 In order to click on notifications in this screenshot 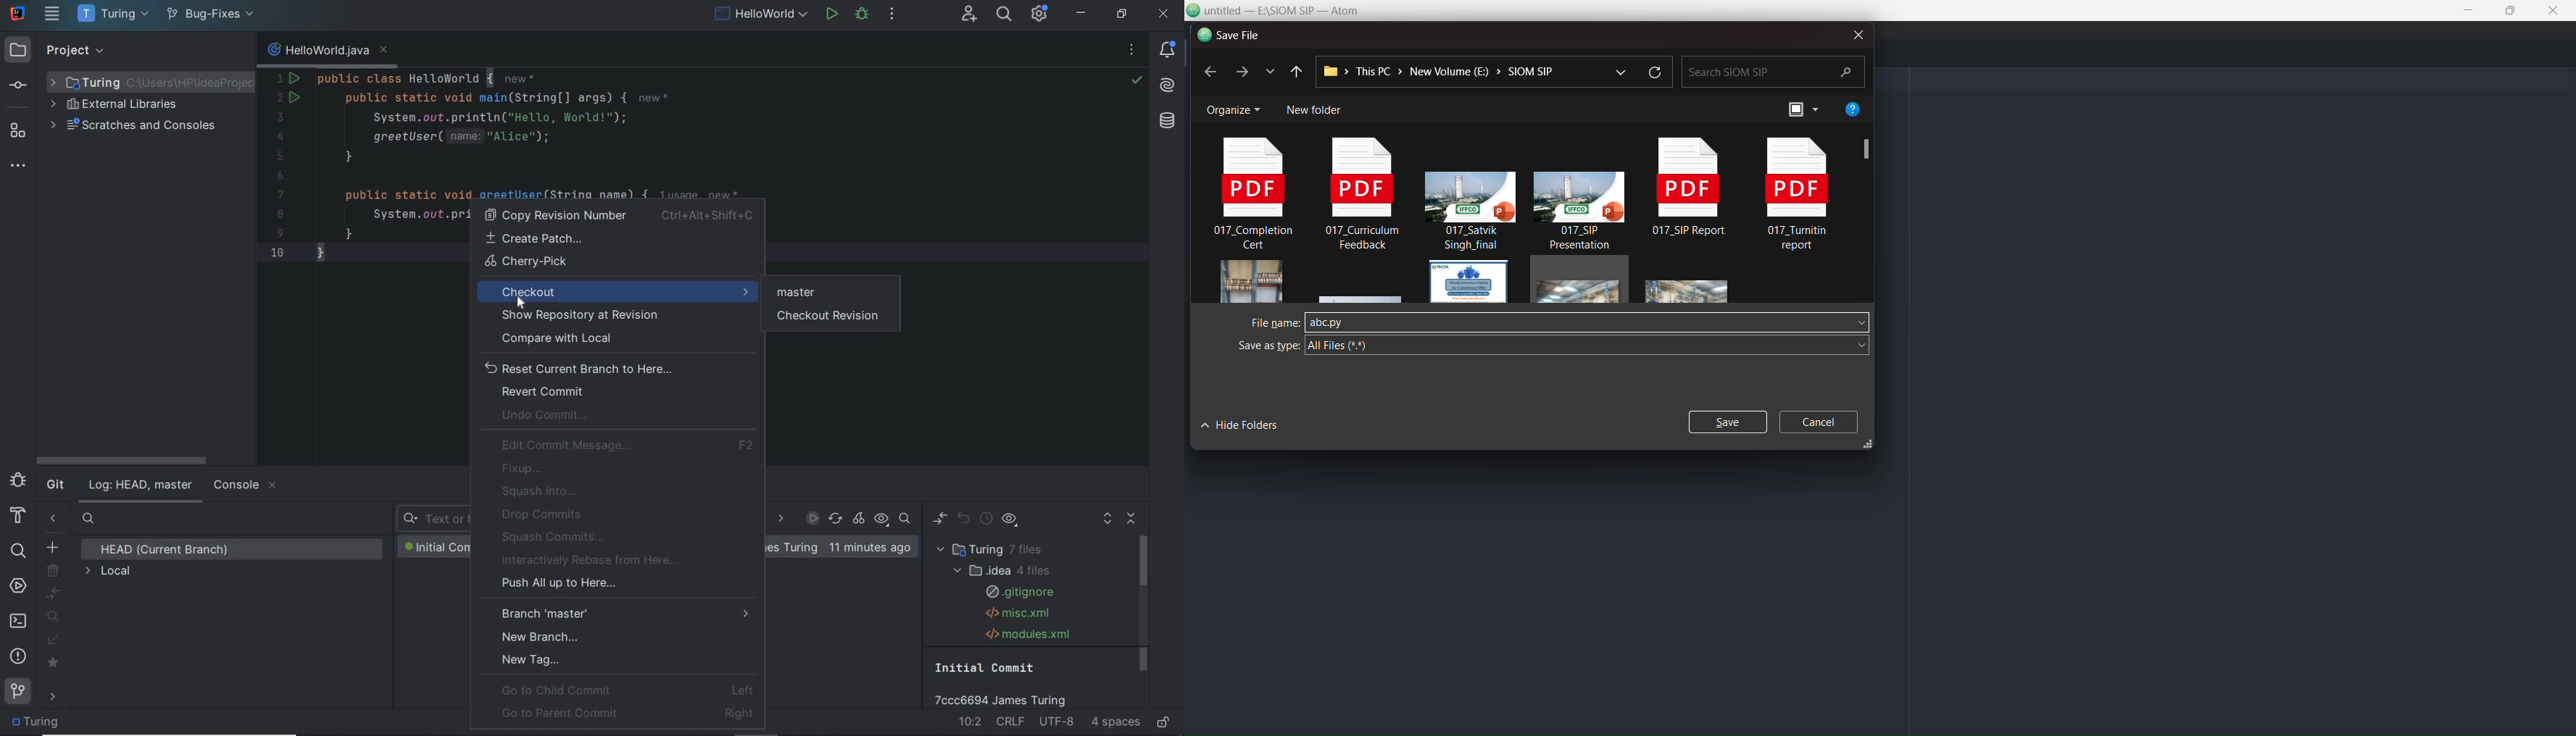, I will do `click(1169, 51)`.